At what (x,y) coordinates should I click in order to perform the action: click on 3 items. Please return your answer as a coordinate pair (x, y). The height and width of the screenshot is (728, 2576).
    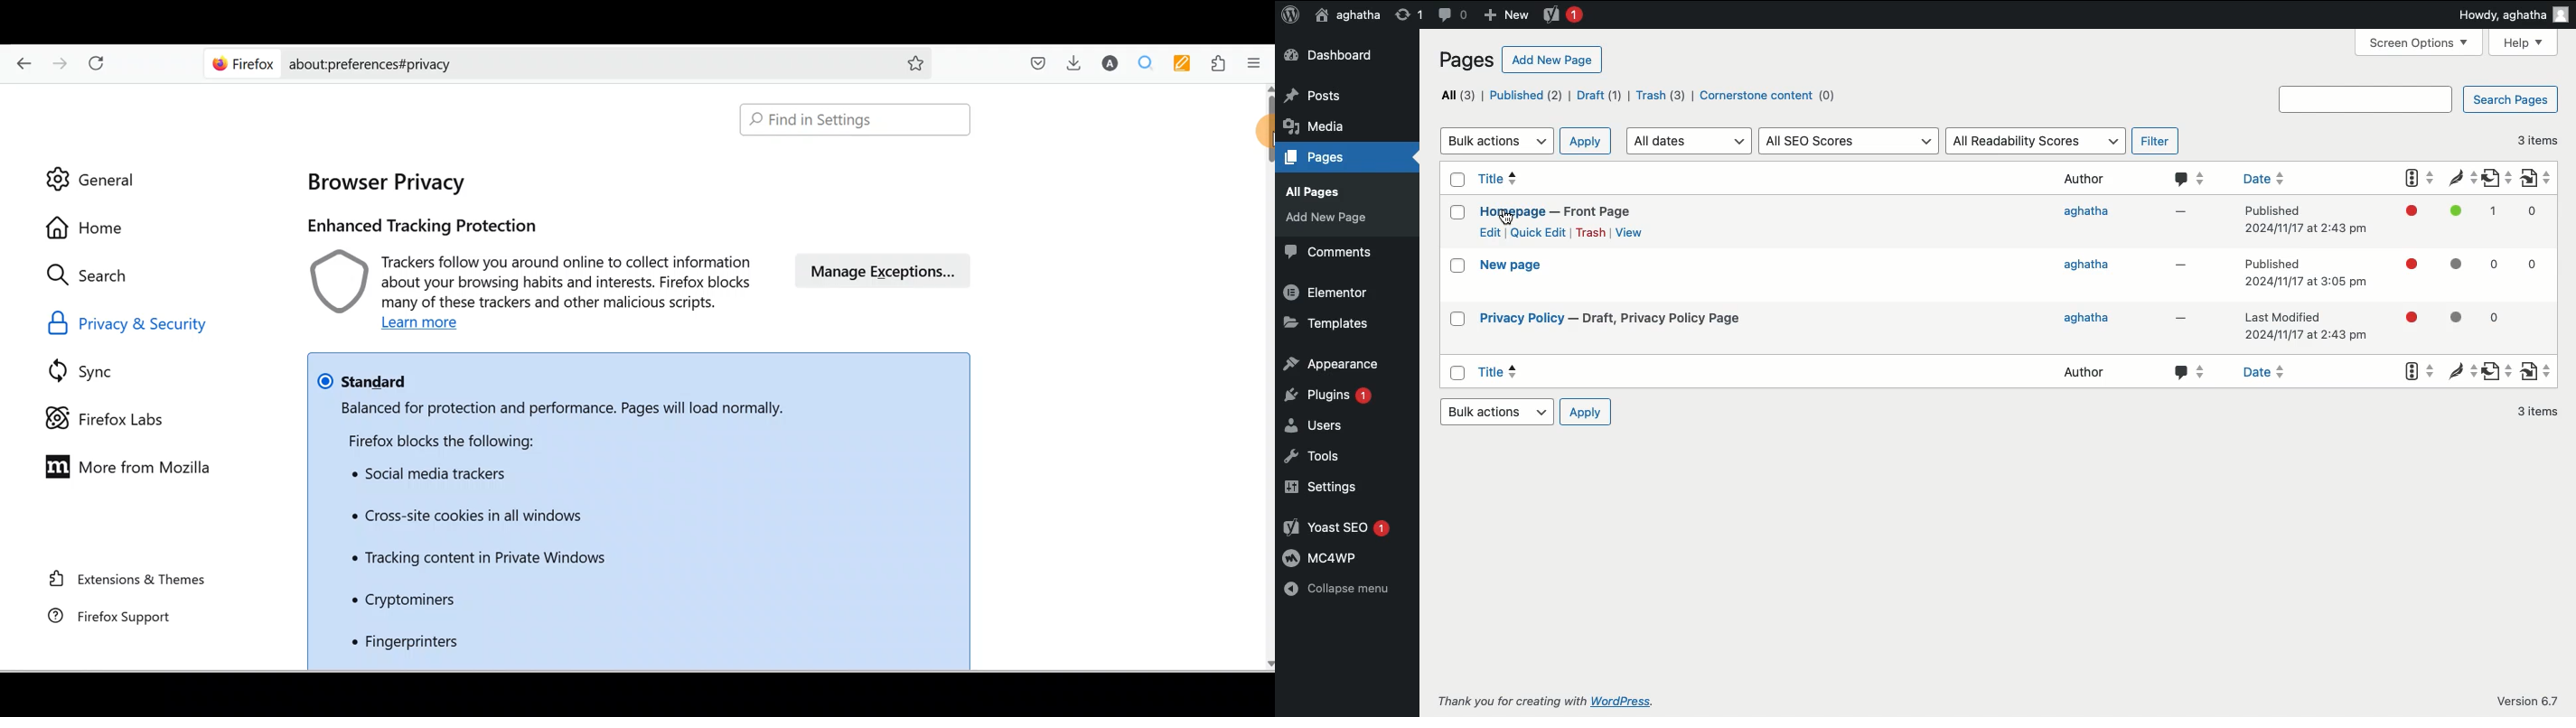
    Looking at the image, I should click on (2539, 139).